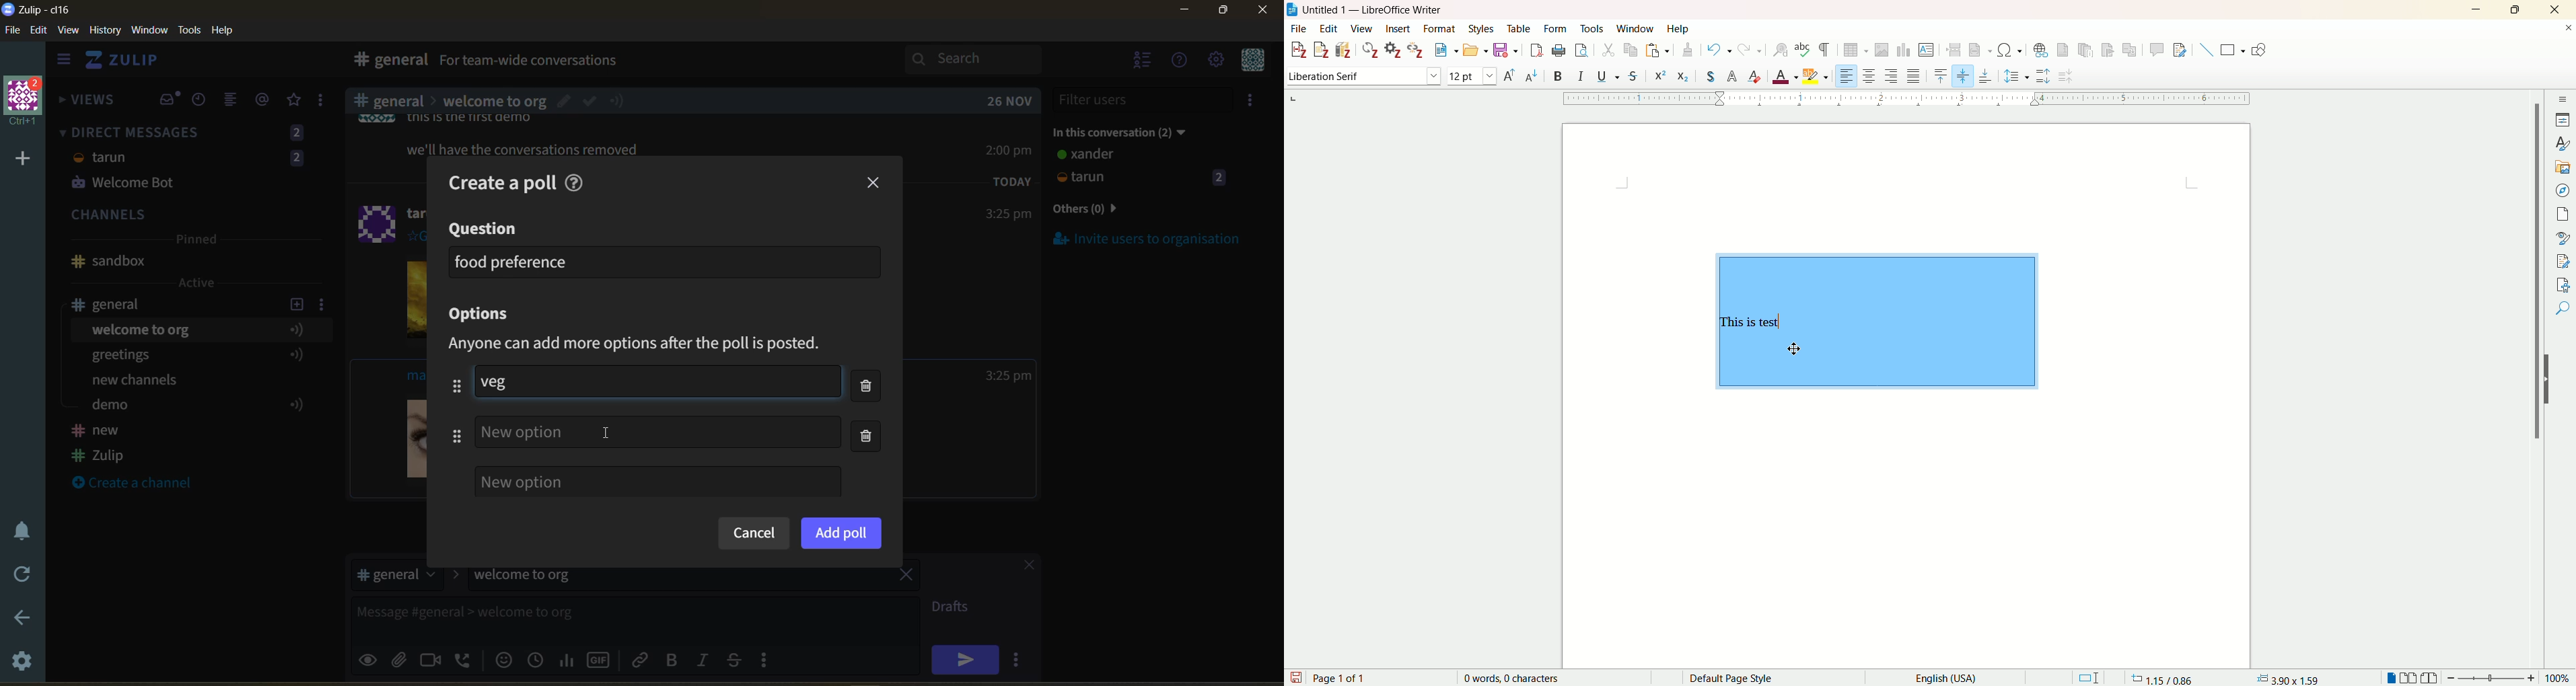  I want to click on reactions and drafts, so click(326, 103).